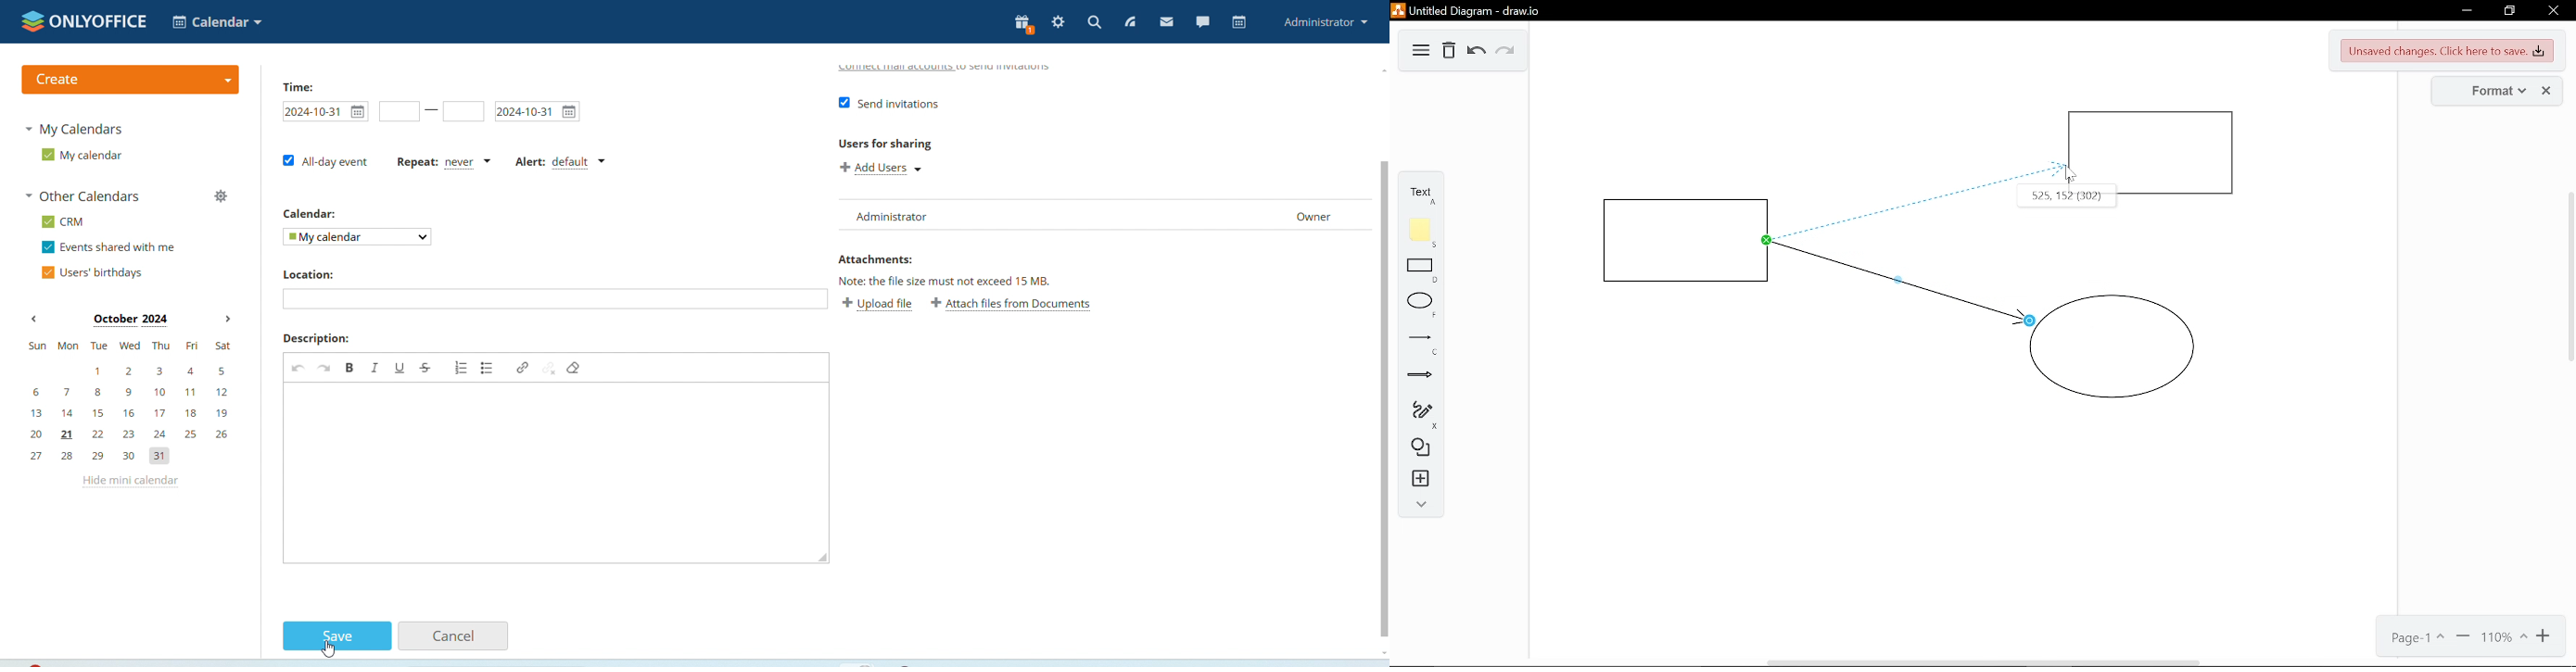  Describe the element at coordinates (2415, 638) in the screenshot. I see `Page 1` at that location.